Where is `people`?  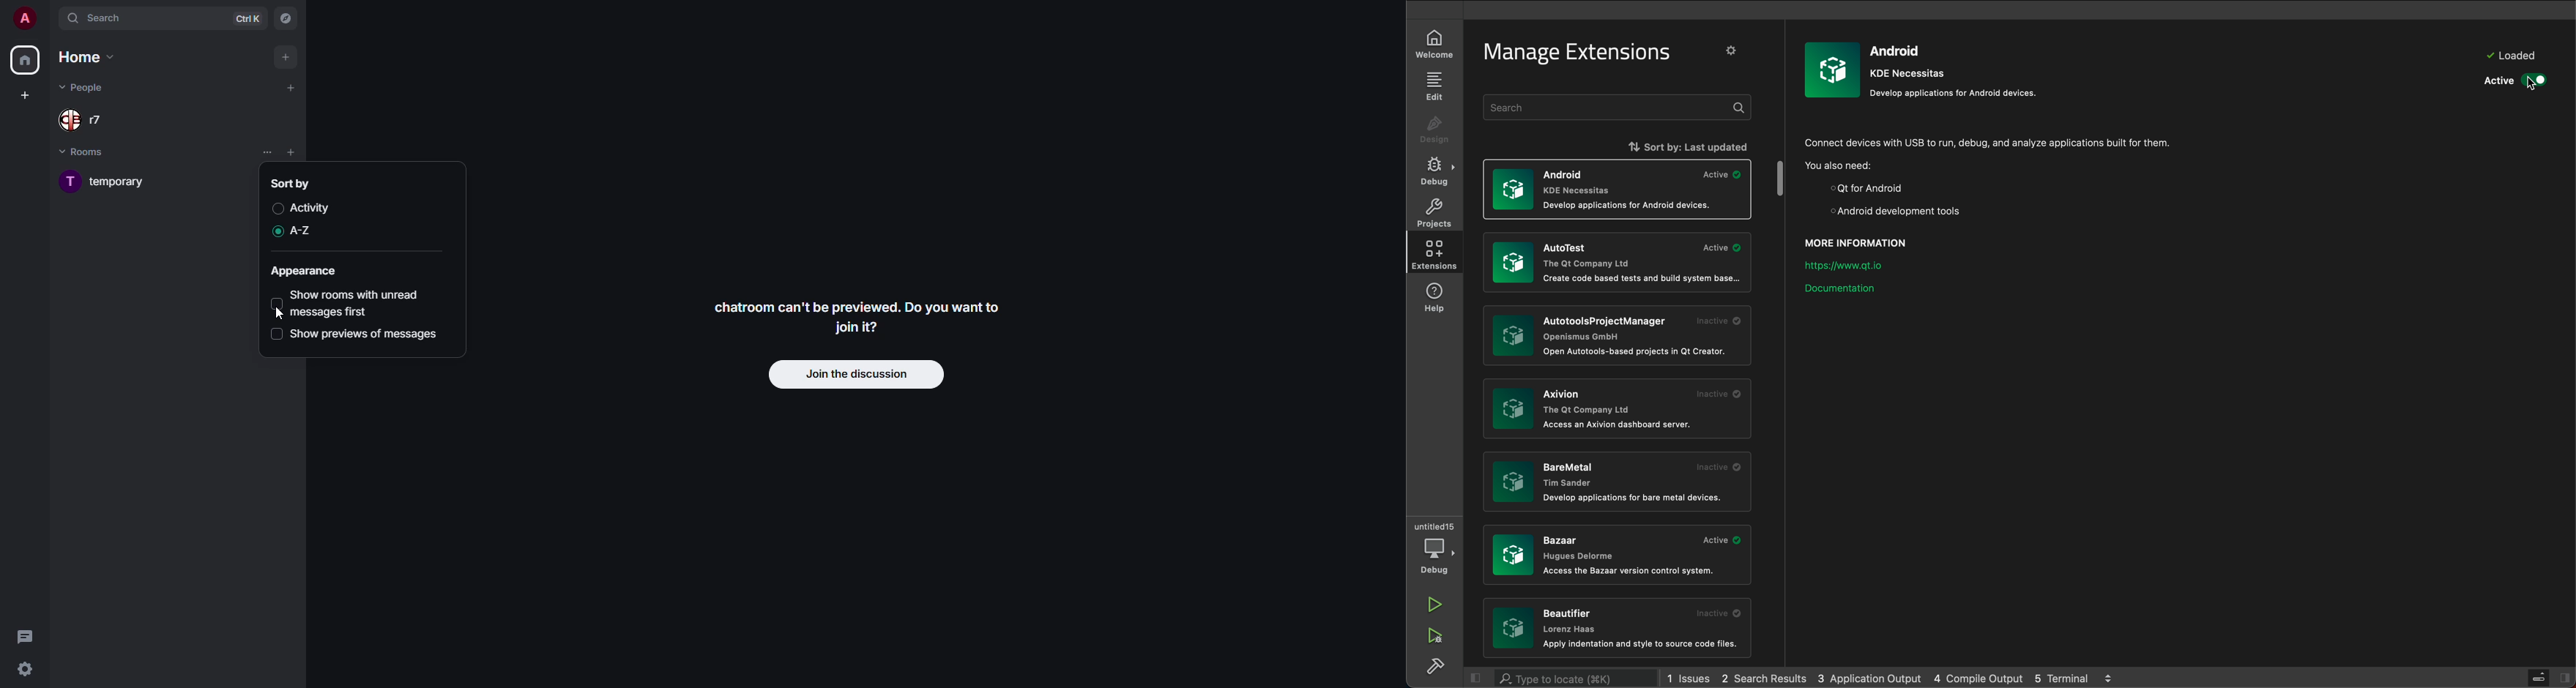 people is located at coordinates (86, 121).